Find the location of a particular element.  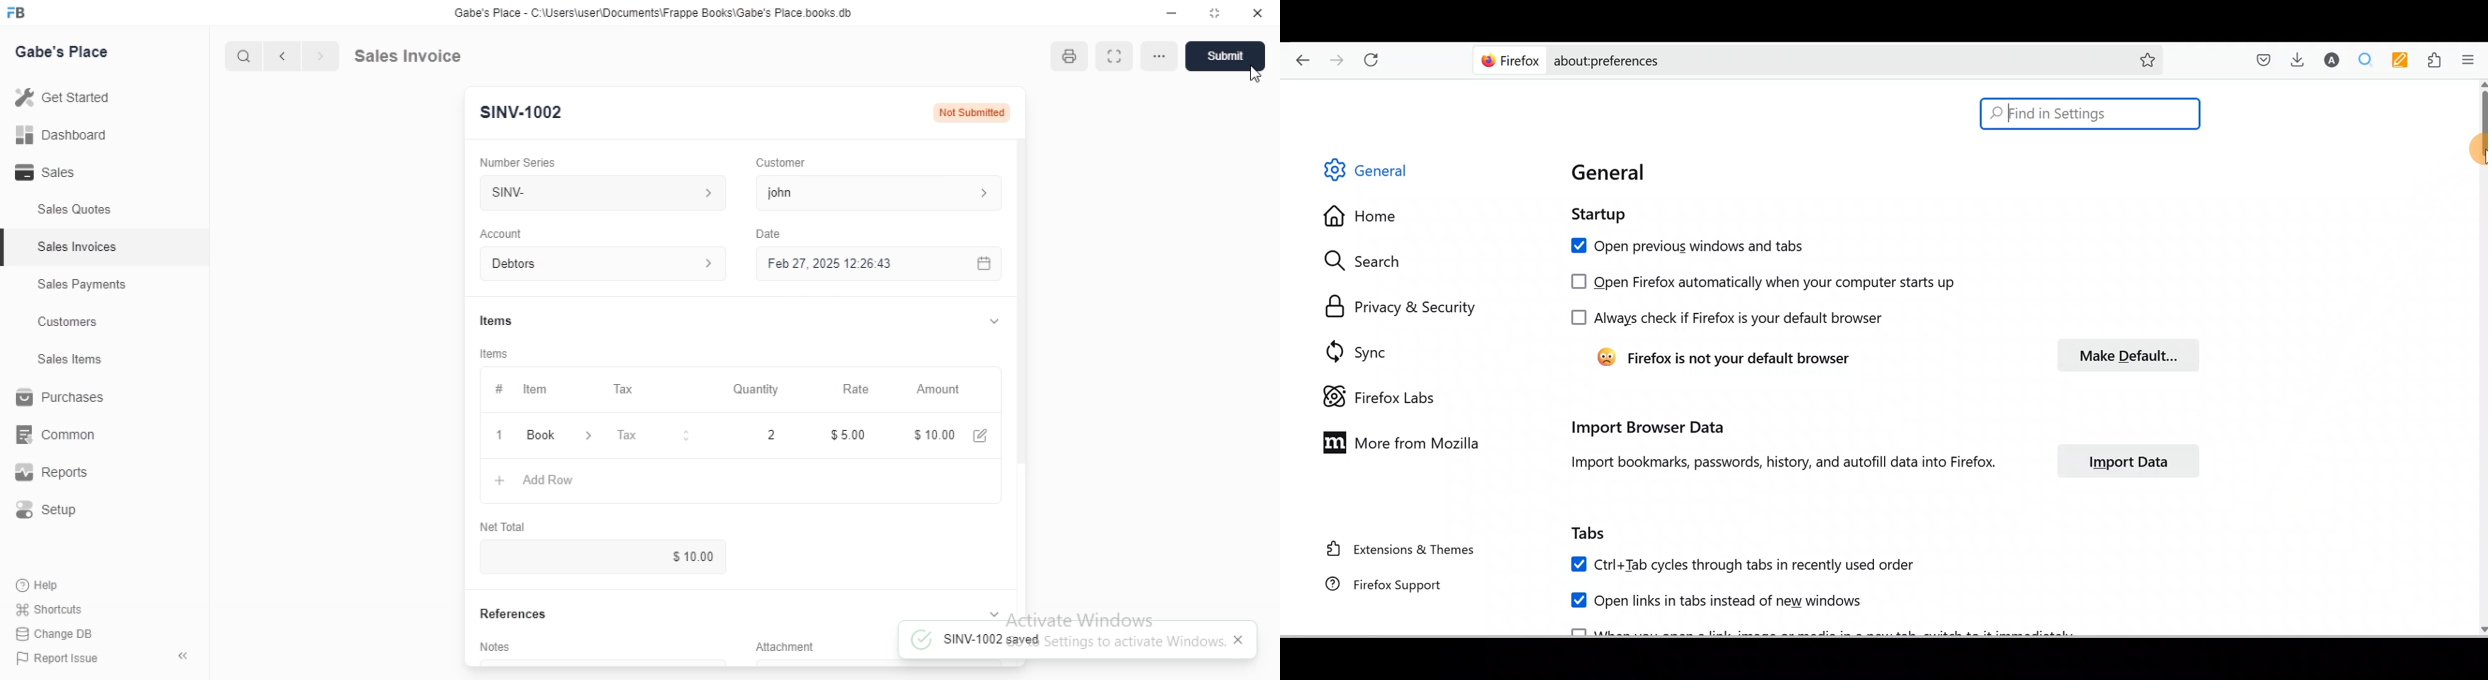

Sales Invoice is located at coordinates (451, 56).